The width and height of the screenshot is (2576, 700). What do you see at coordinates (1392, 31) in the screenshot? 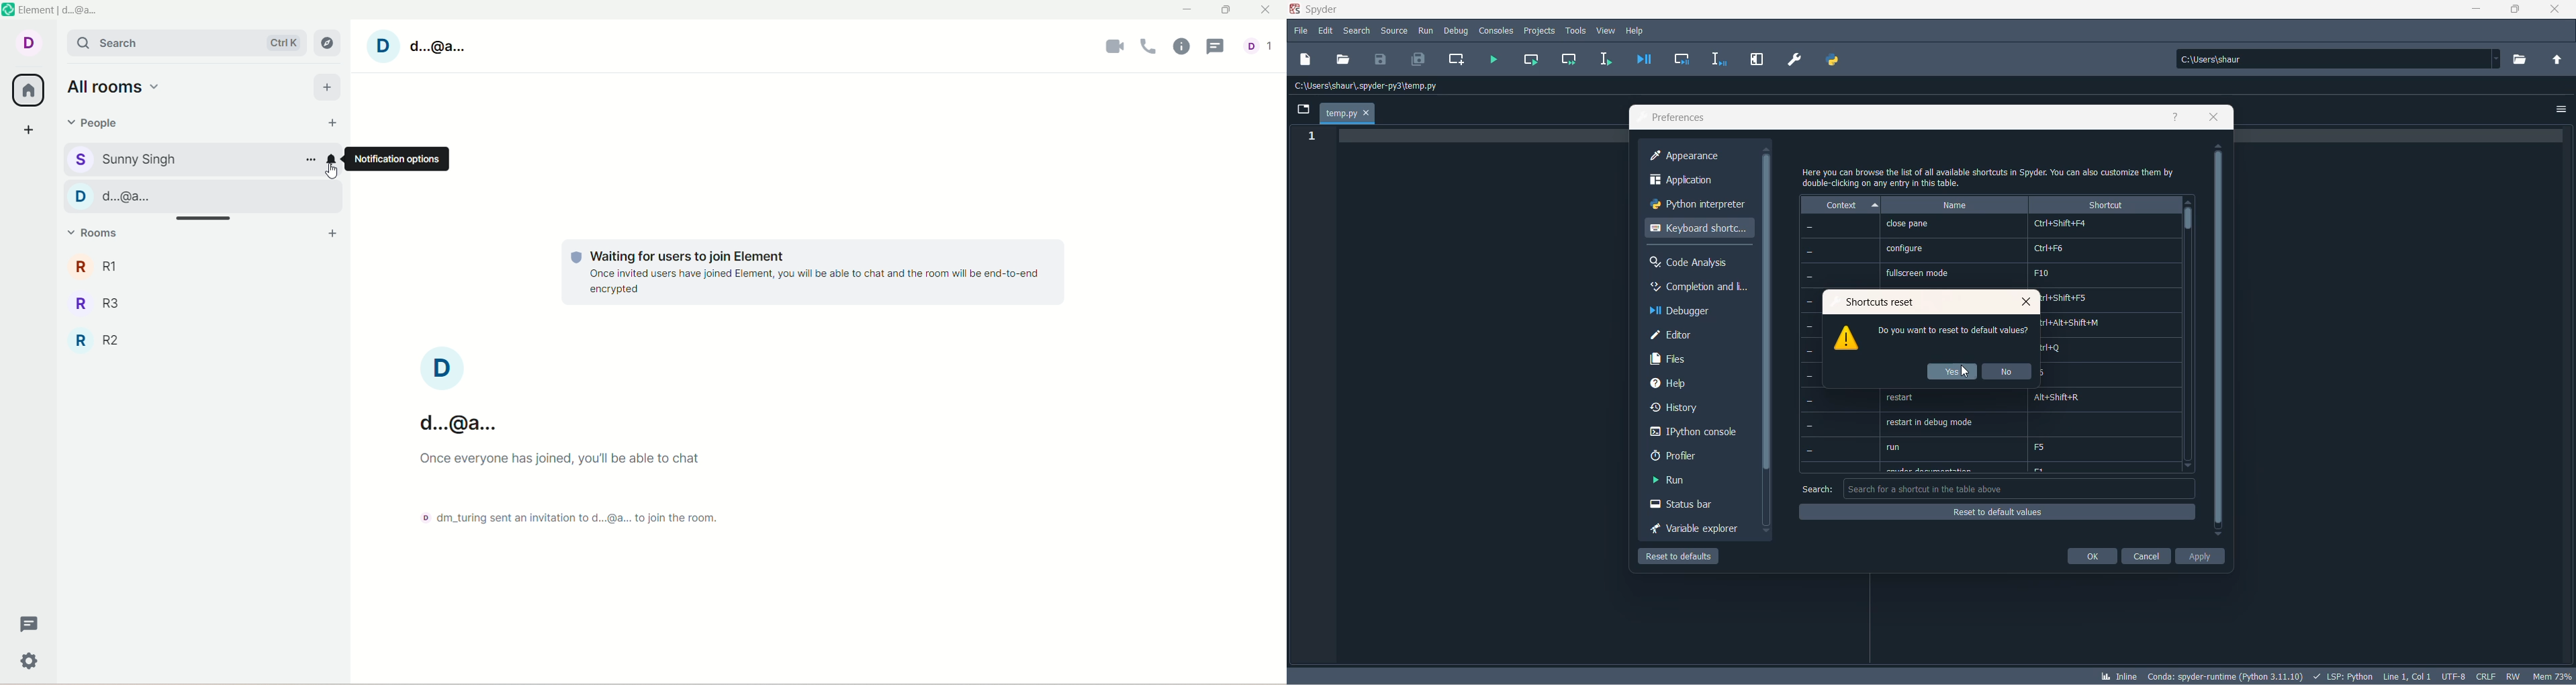
I see `source` at bounding box center [1392, 31].